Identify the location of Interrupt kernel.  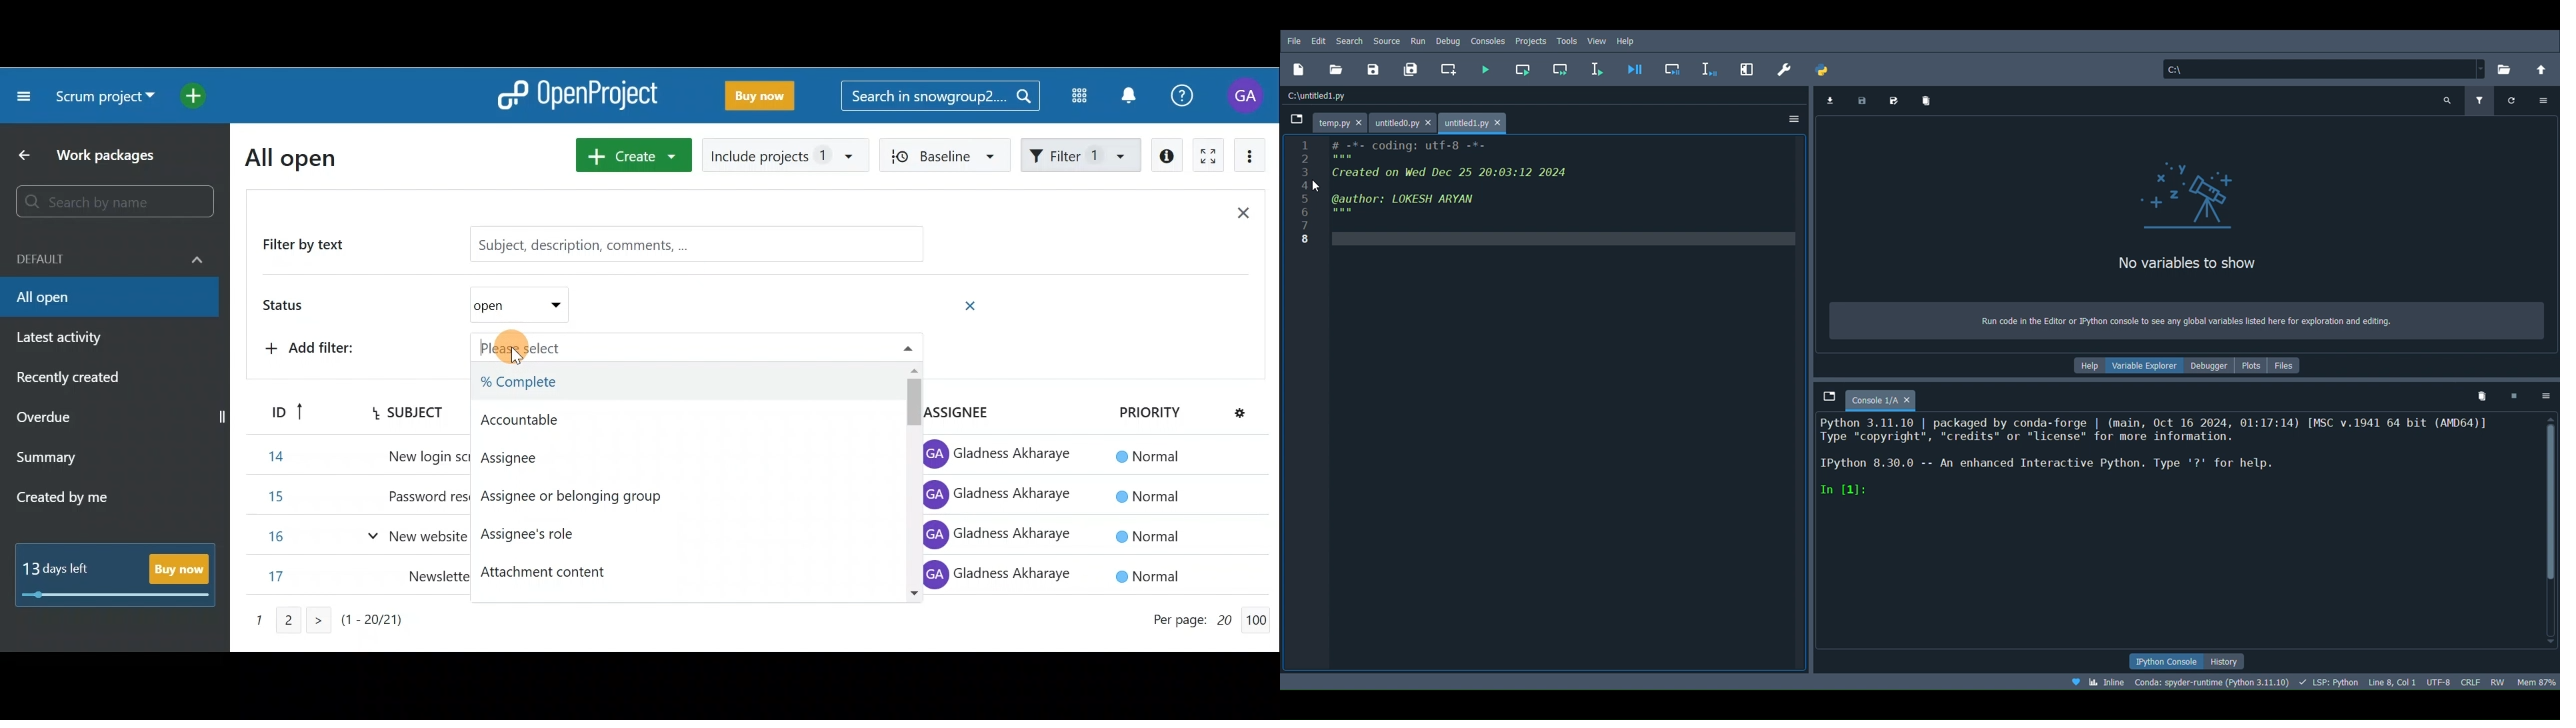
(2513, 393).